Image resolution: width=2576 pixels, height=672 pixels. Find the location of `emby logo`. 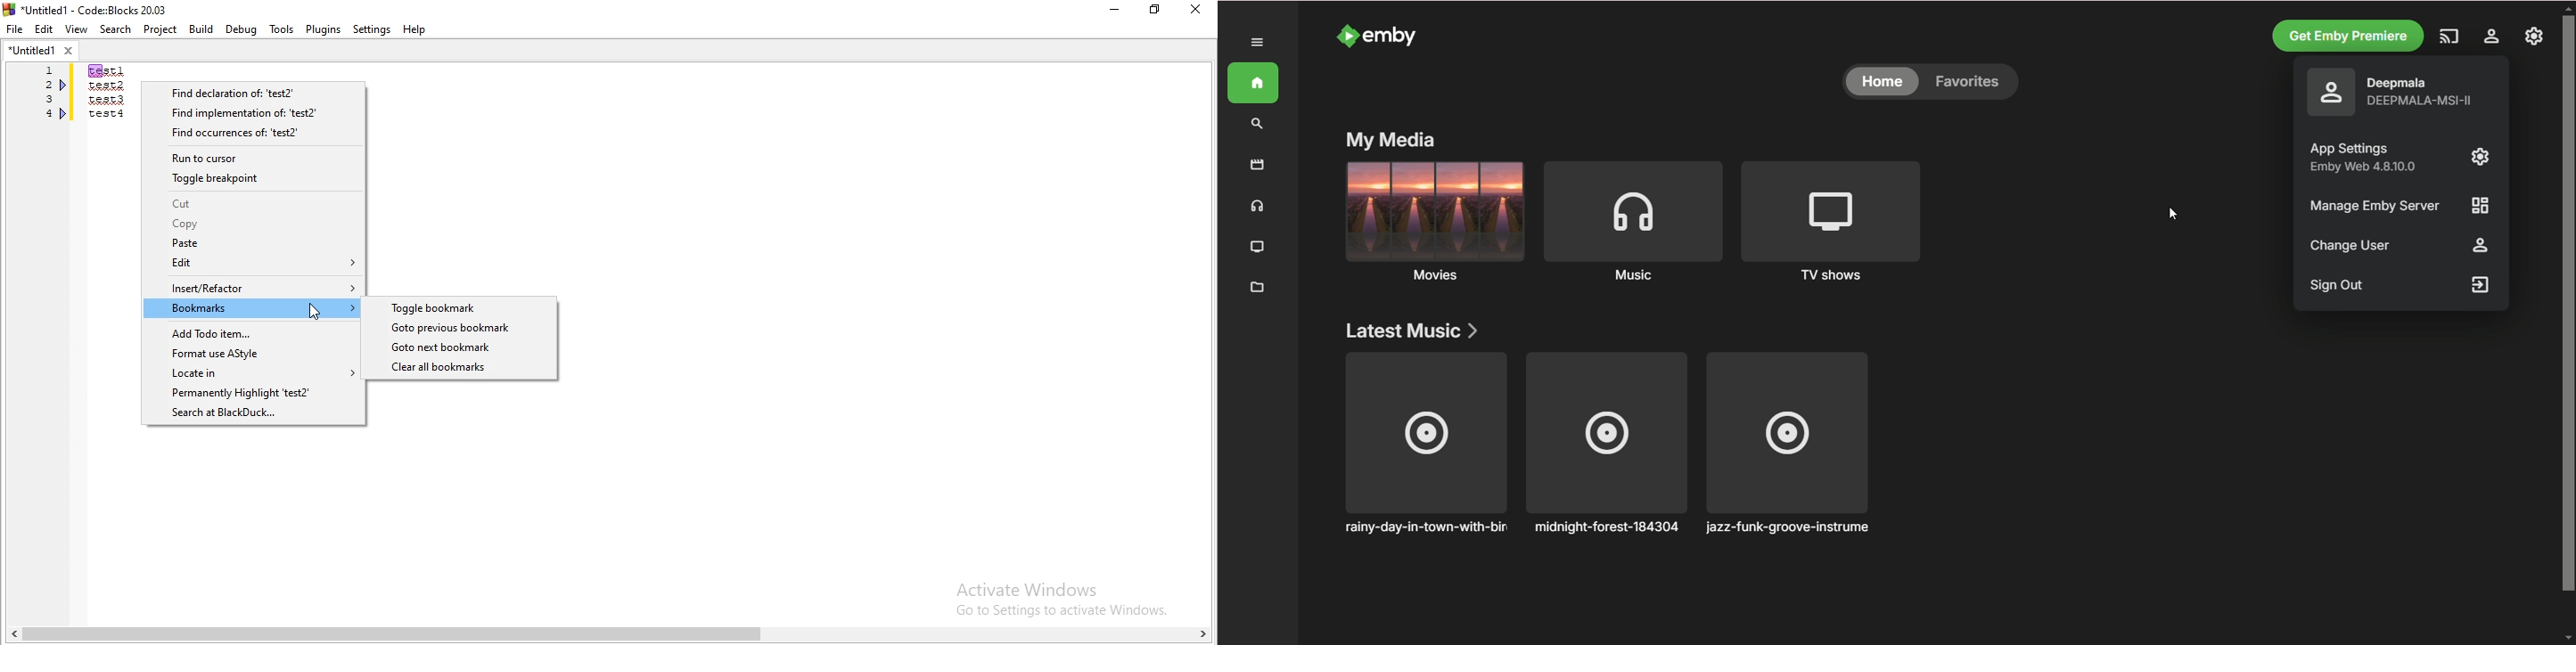

emby logo is located at coordinates (1346, 37).